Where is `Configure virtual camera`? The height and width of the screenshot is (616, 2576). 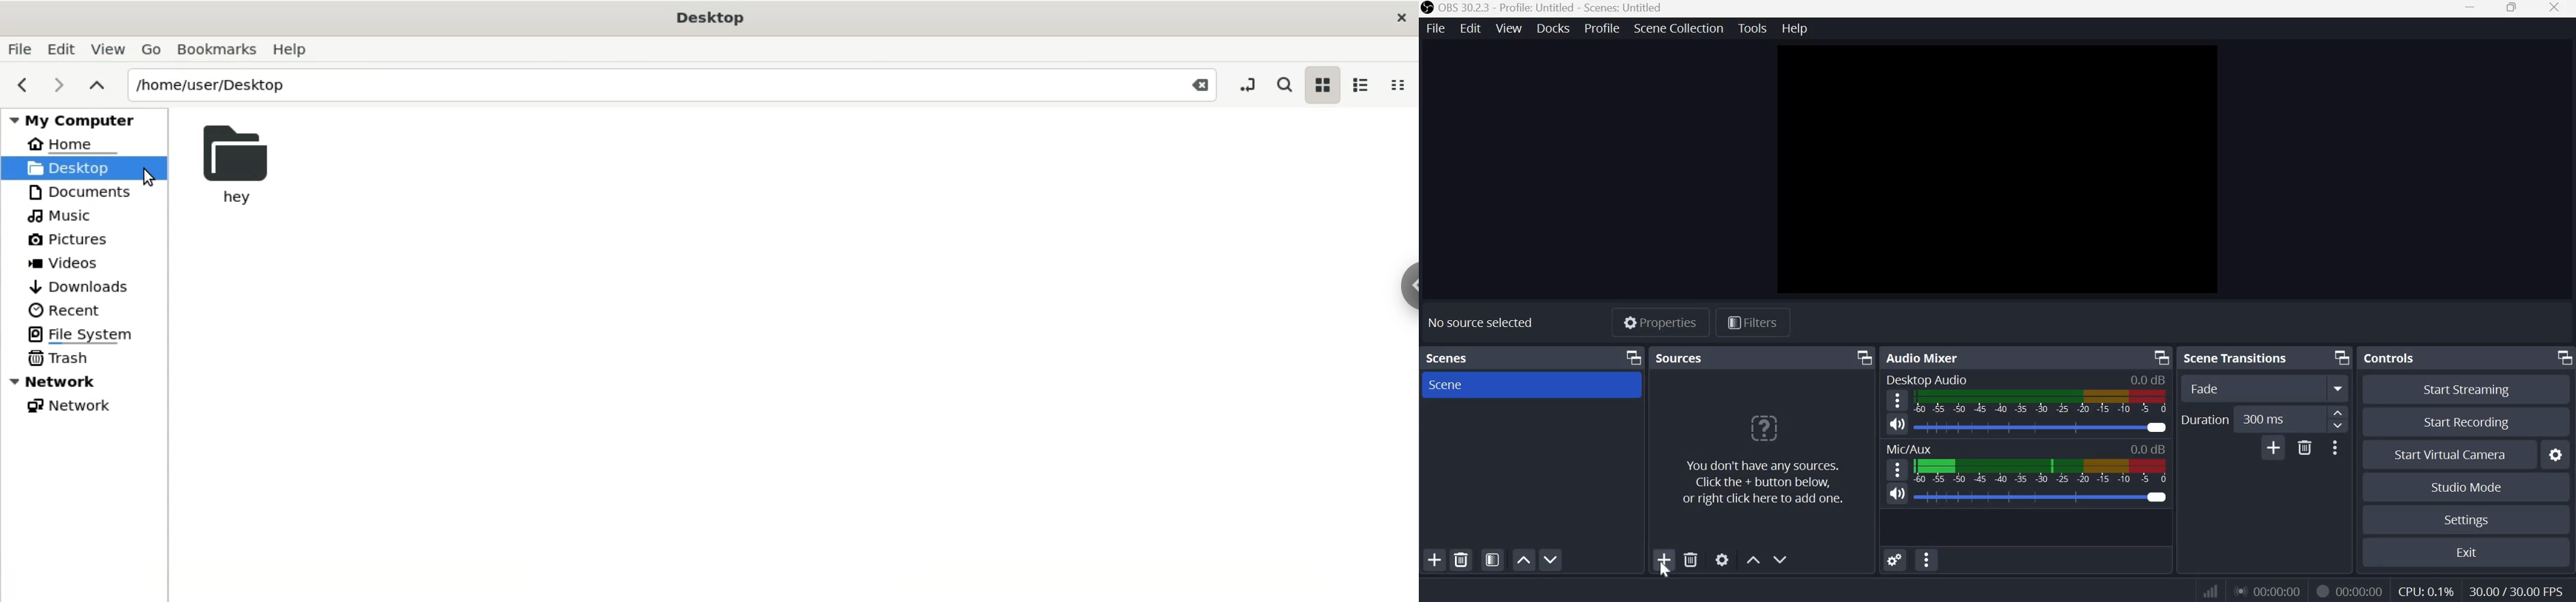 Configure virtual camera is located at coordinates (2556, 455).